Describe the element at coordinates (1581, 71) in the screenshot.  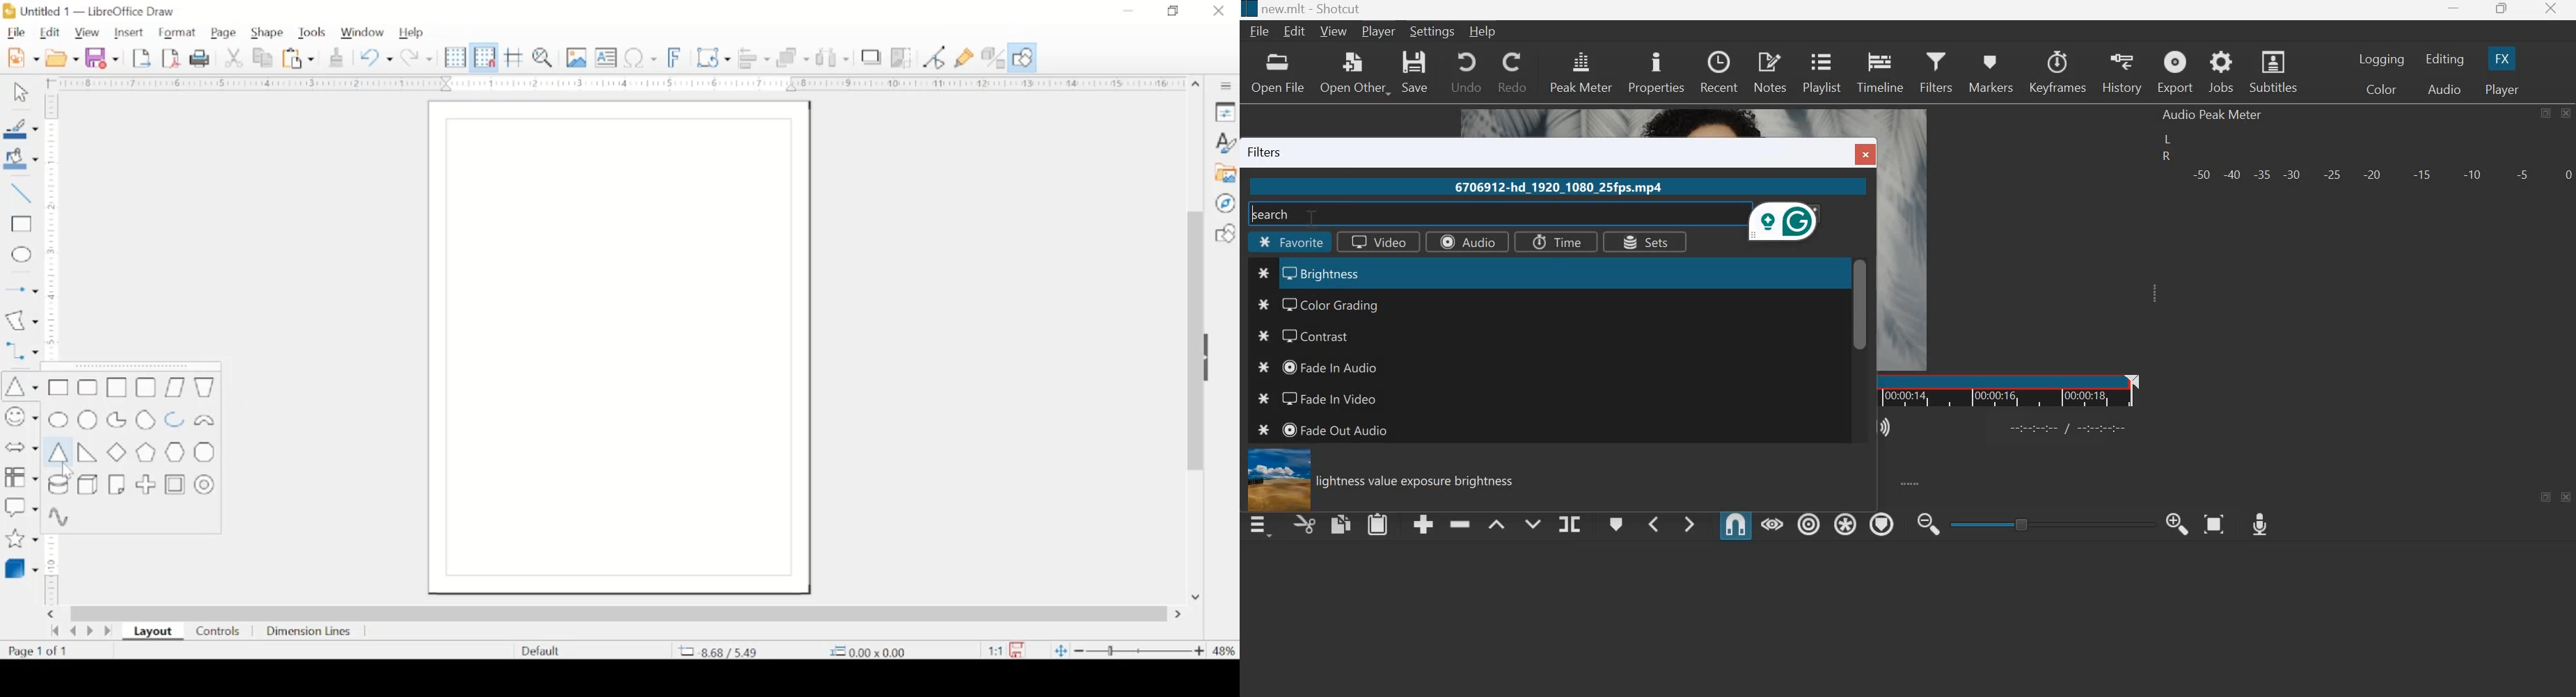
I see `peak meter` at that location.